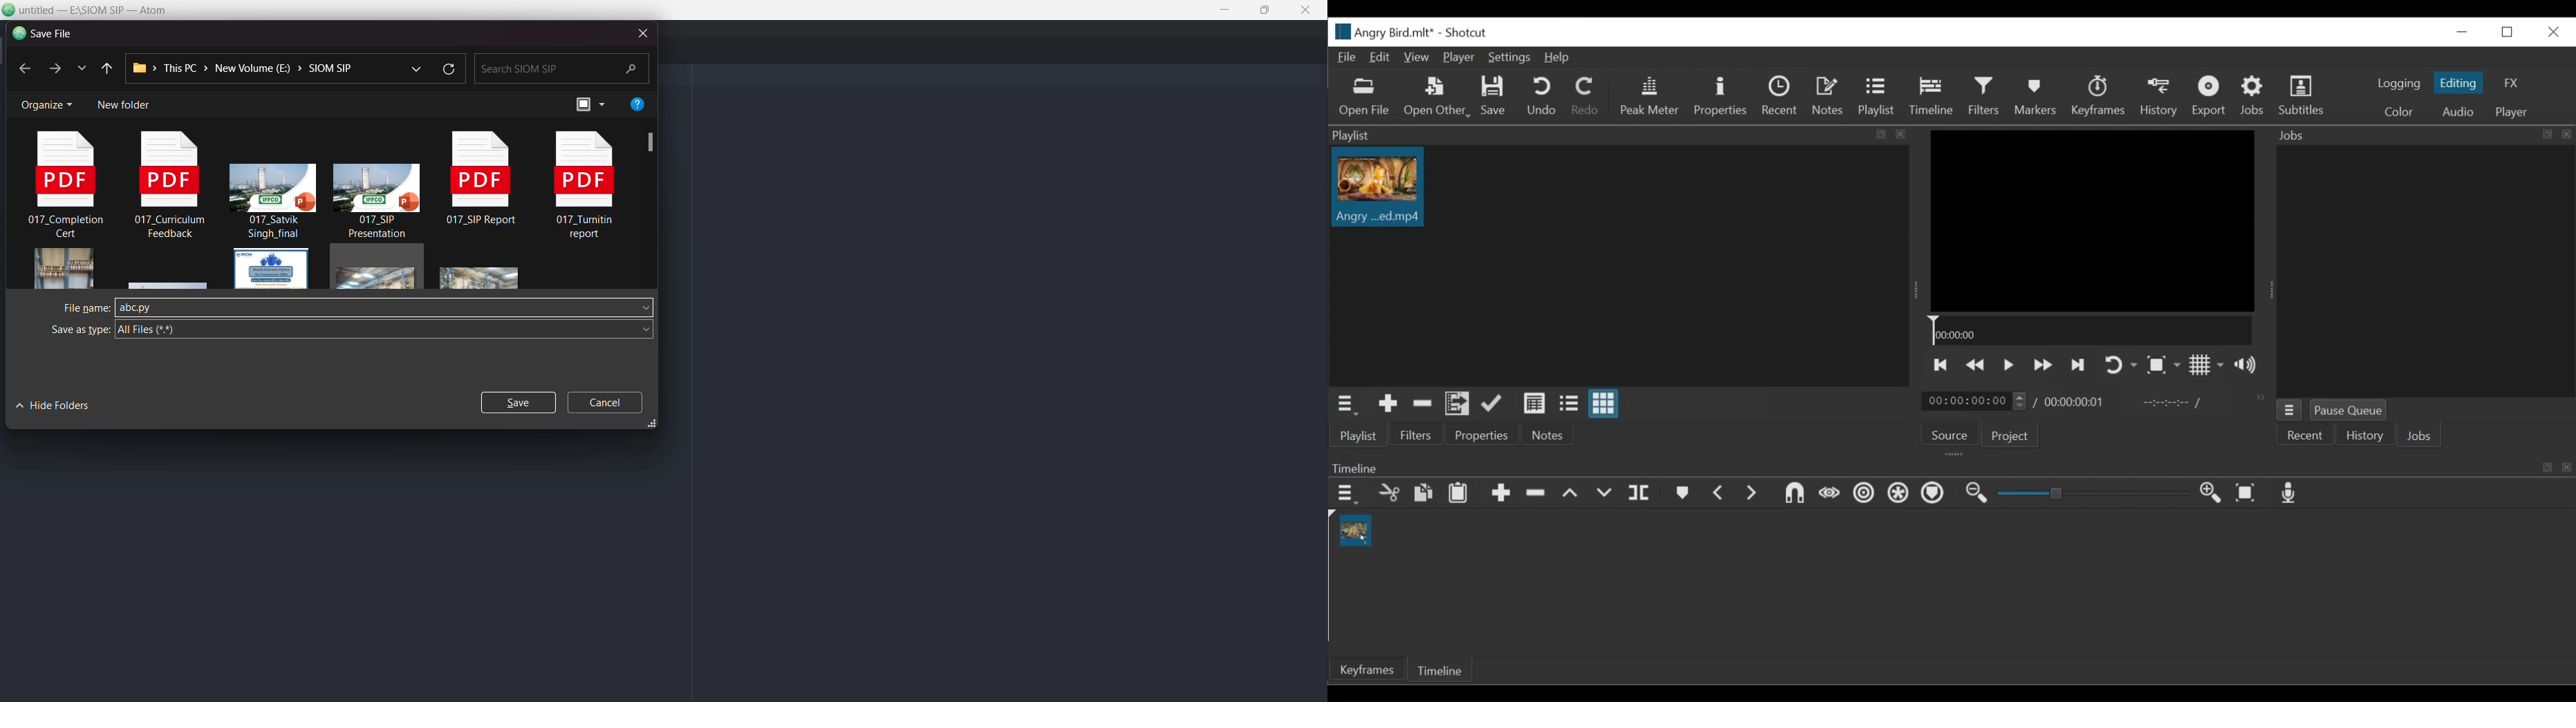 The width and height of the screenshot is (2576, 728). What do you see at coordinates (2400, 84) in the screenshot?
I see `` at bounding box center [2400, 84].